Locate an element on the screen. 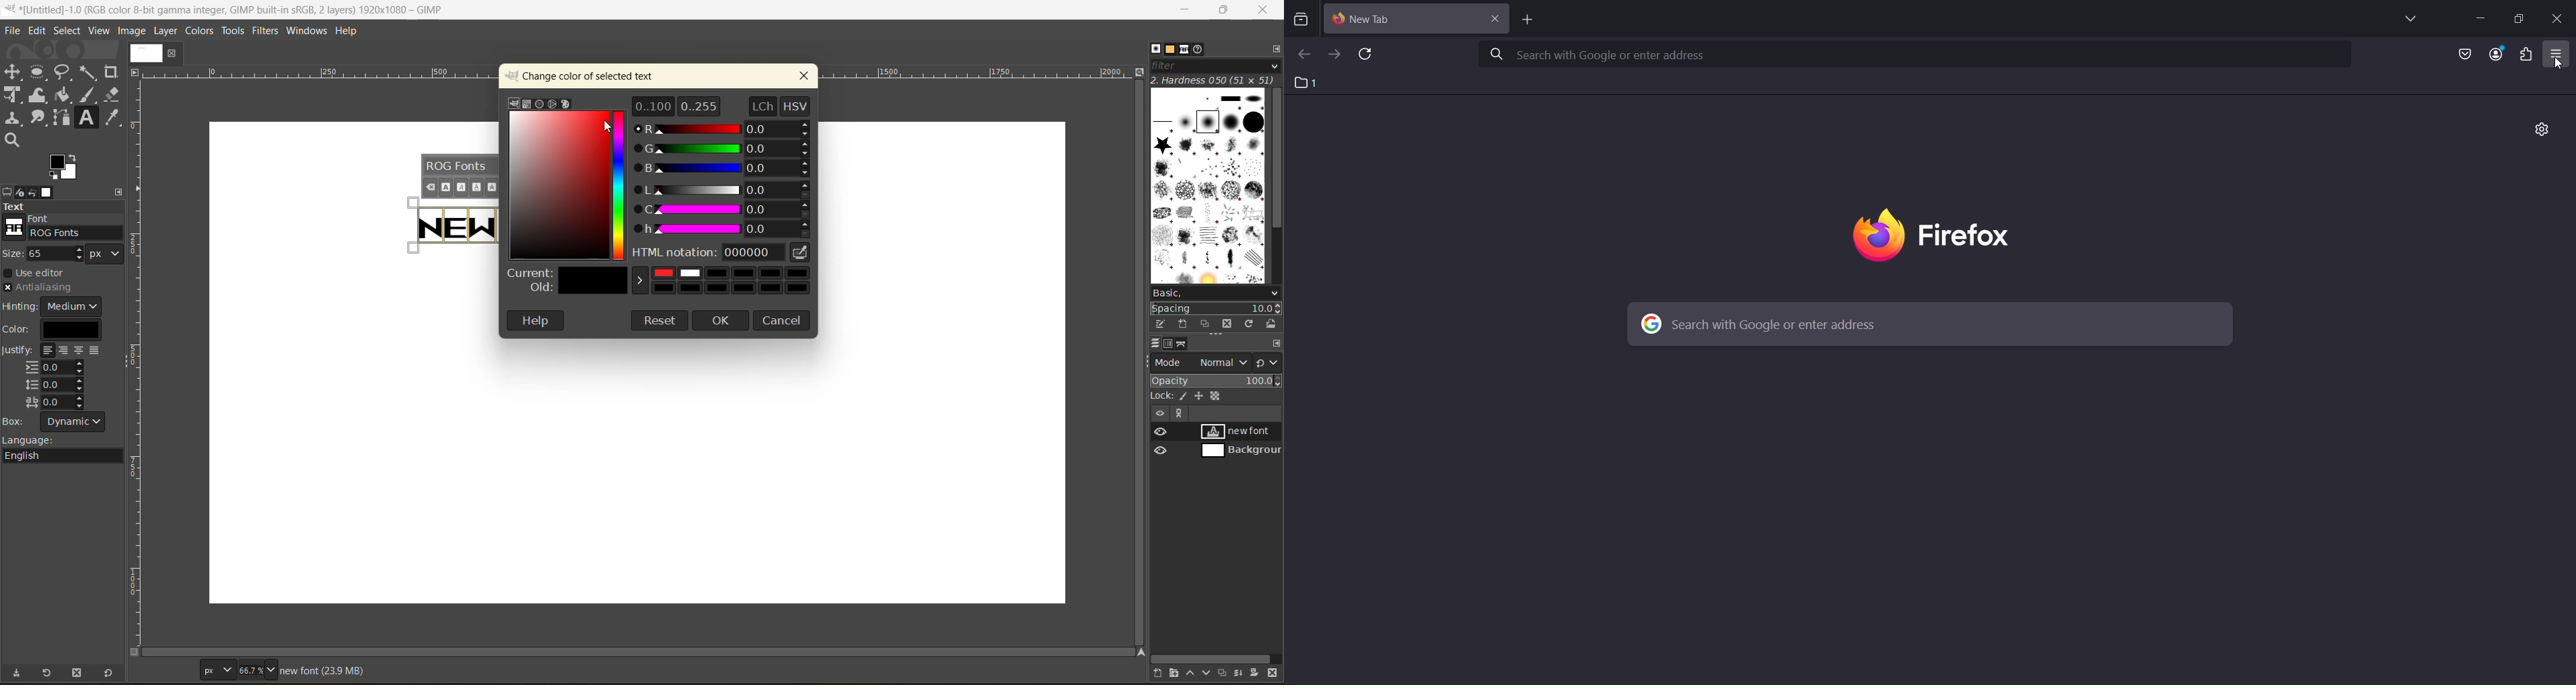  add a mask is located at coordinates (1256, 672).